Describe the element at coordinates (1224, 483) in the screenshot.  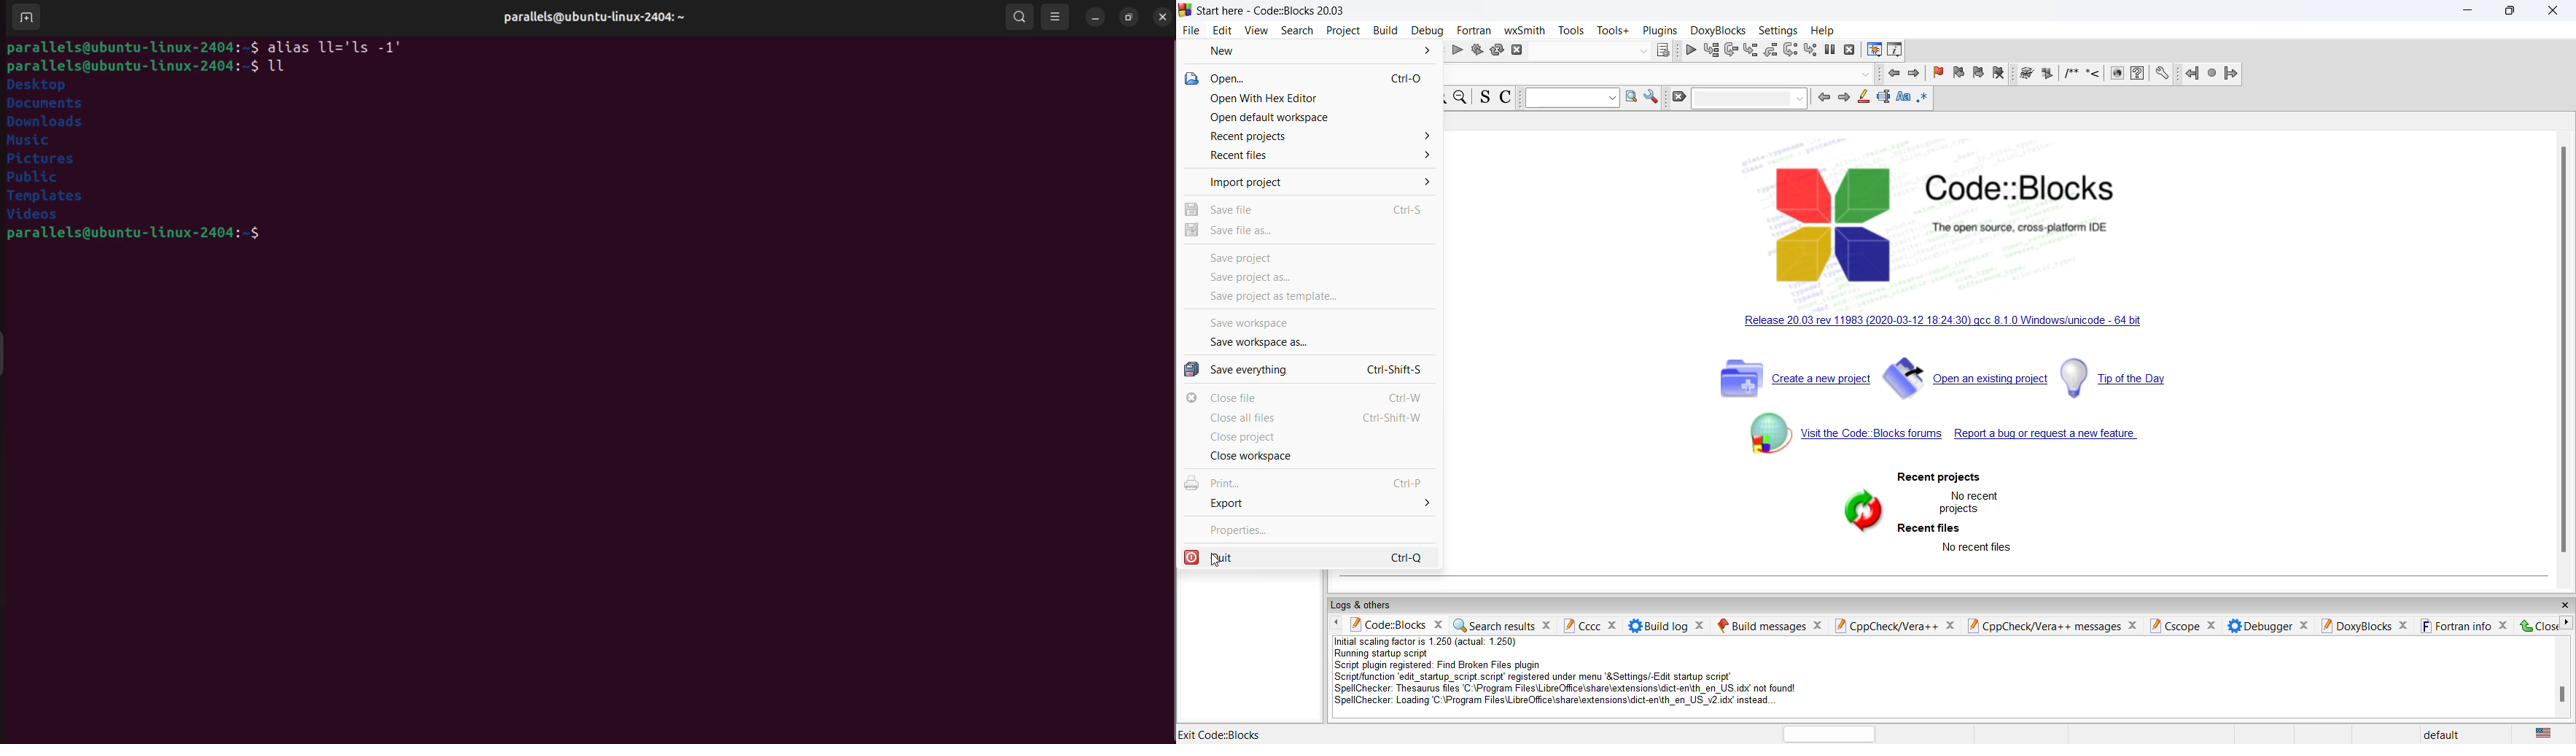
I see `Print...` at that location.